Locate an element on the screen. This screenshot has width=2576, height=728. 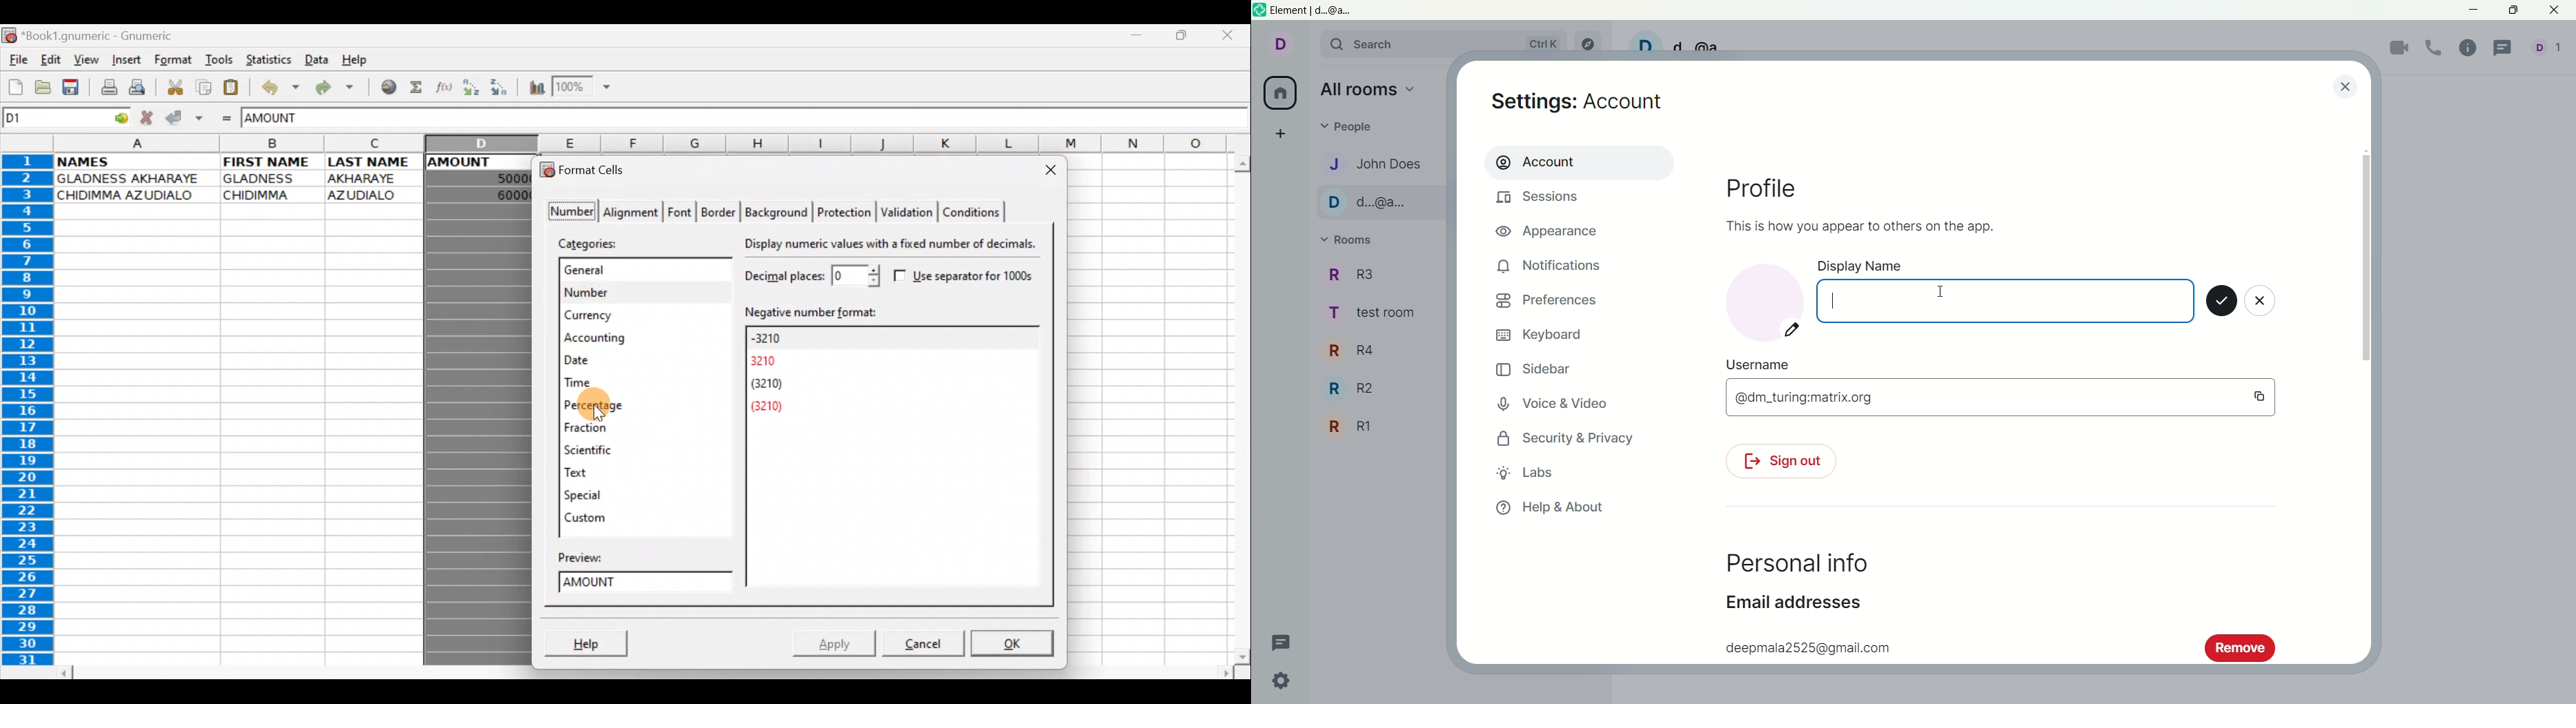
AMOUNT is located at coordinates (285, 119).